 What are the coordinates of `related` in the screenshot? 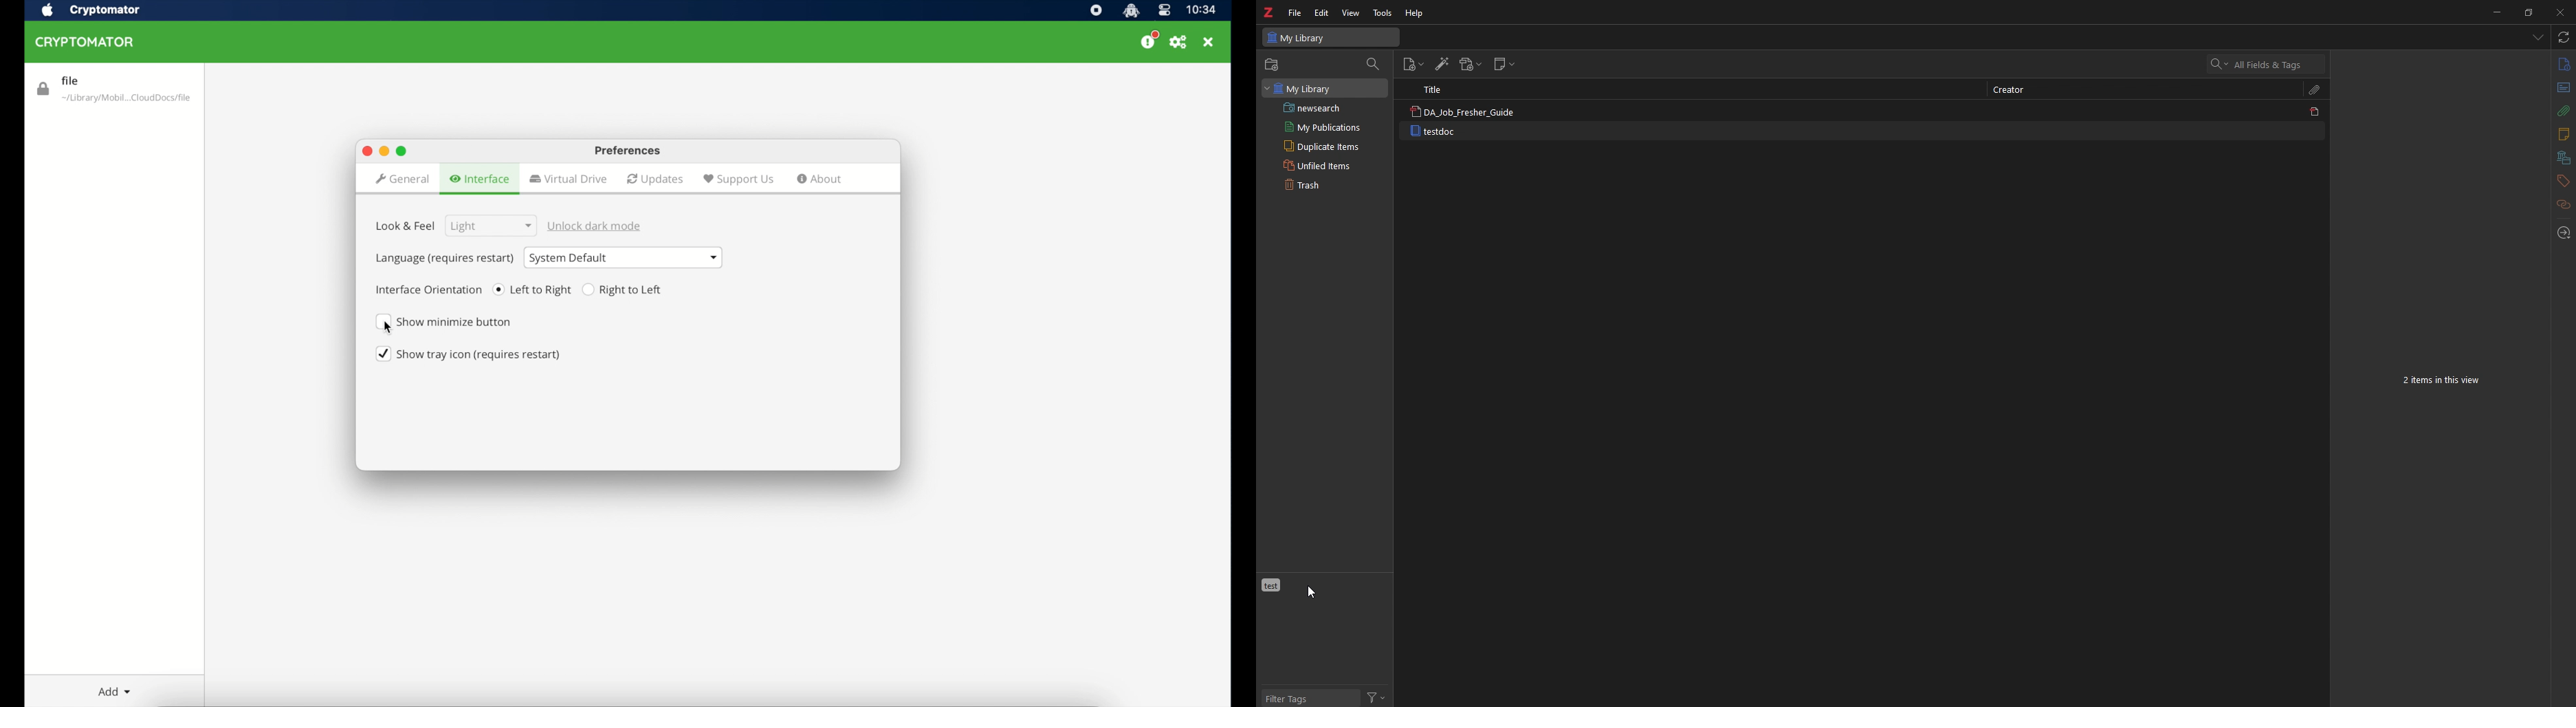 It's located at (2564, 204).